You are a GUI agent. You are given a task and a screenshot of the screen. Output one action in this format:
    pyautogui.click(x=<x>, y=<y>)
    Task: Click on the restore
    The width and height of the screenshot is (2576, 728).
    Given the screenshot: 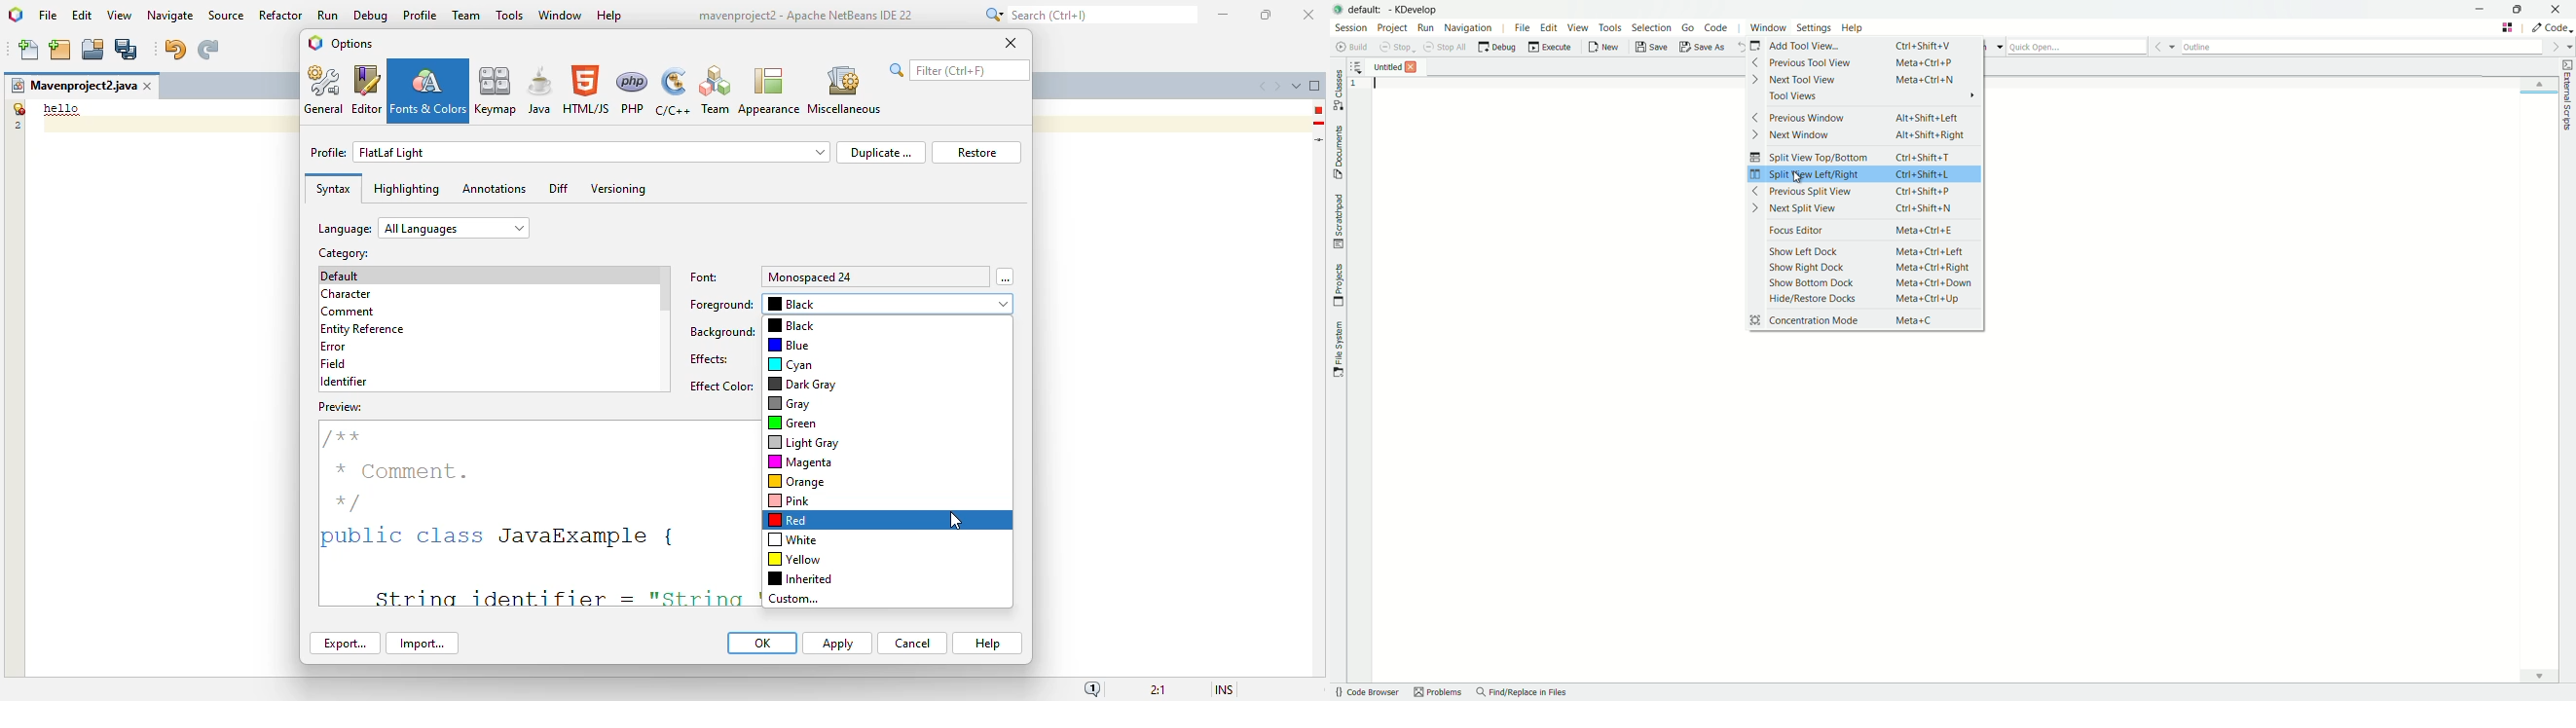 What is the action you would take?
    pyautogui.click(x=976, y=153)
    